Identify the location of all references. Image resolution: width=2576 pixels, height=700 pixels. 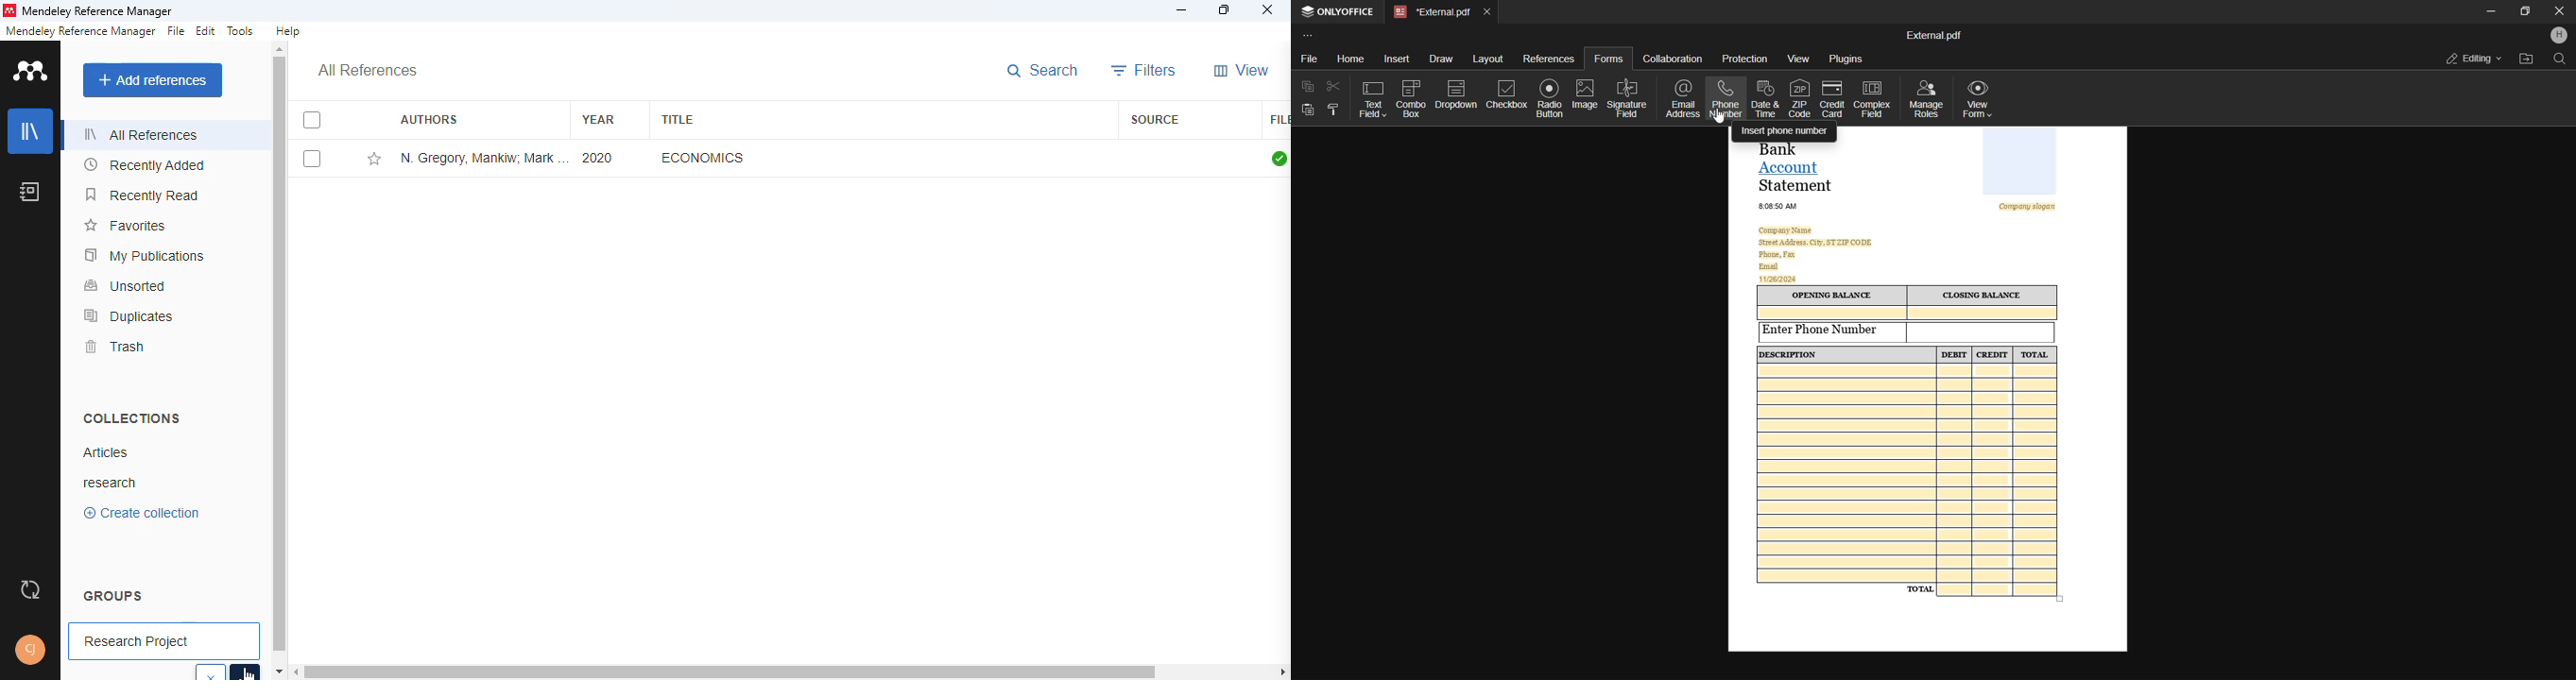
(369, 69).